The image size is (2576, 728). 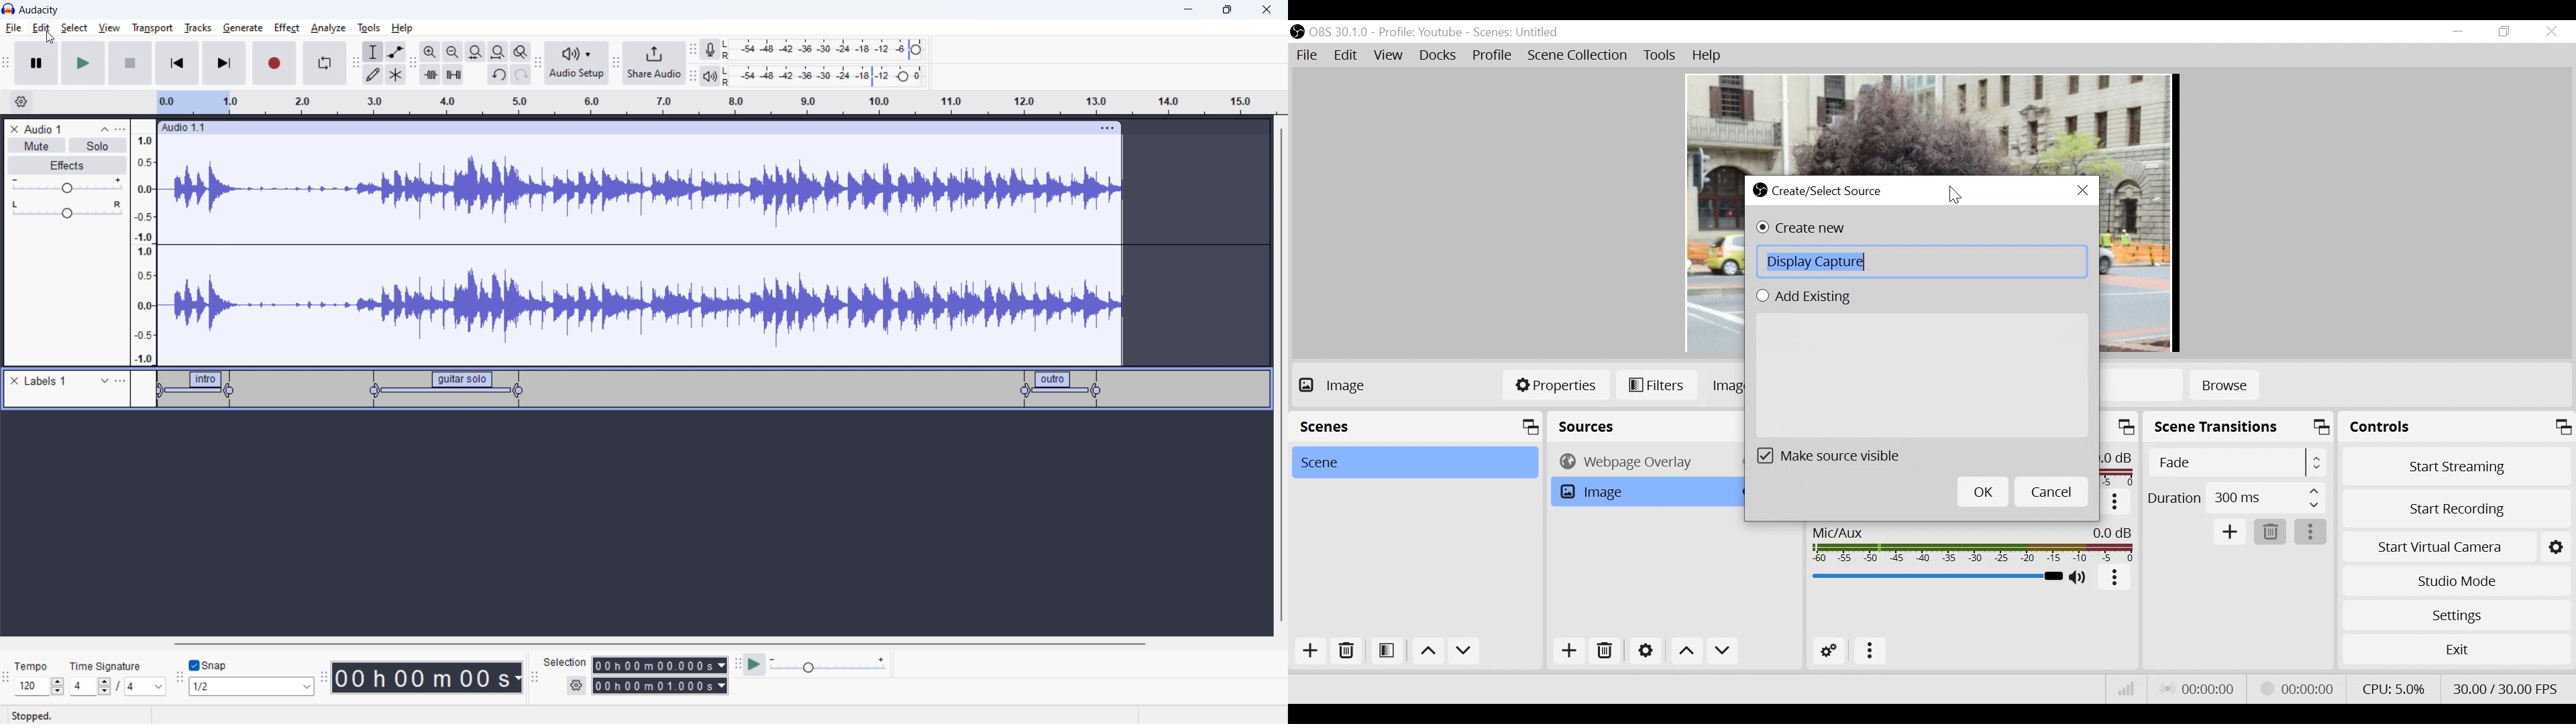 What do you see at coordinates (2231, 532) in the screenshot?
I see `Add ` at bounding box center [2231, 532].